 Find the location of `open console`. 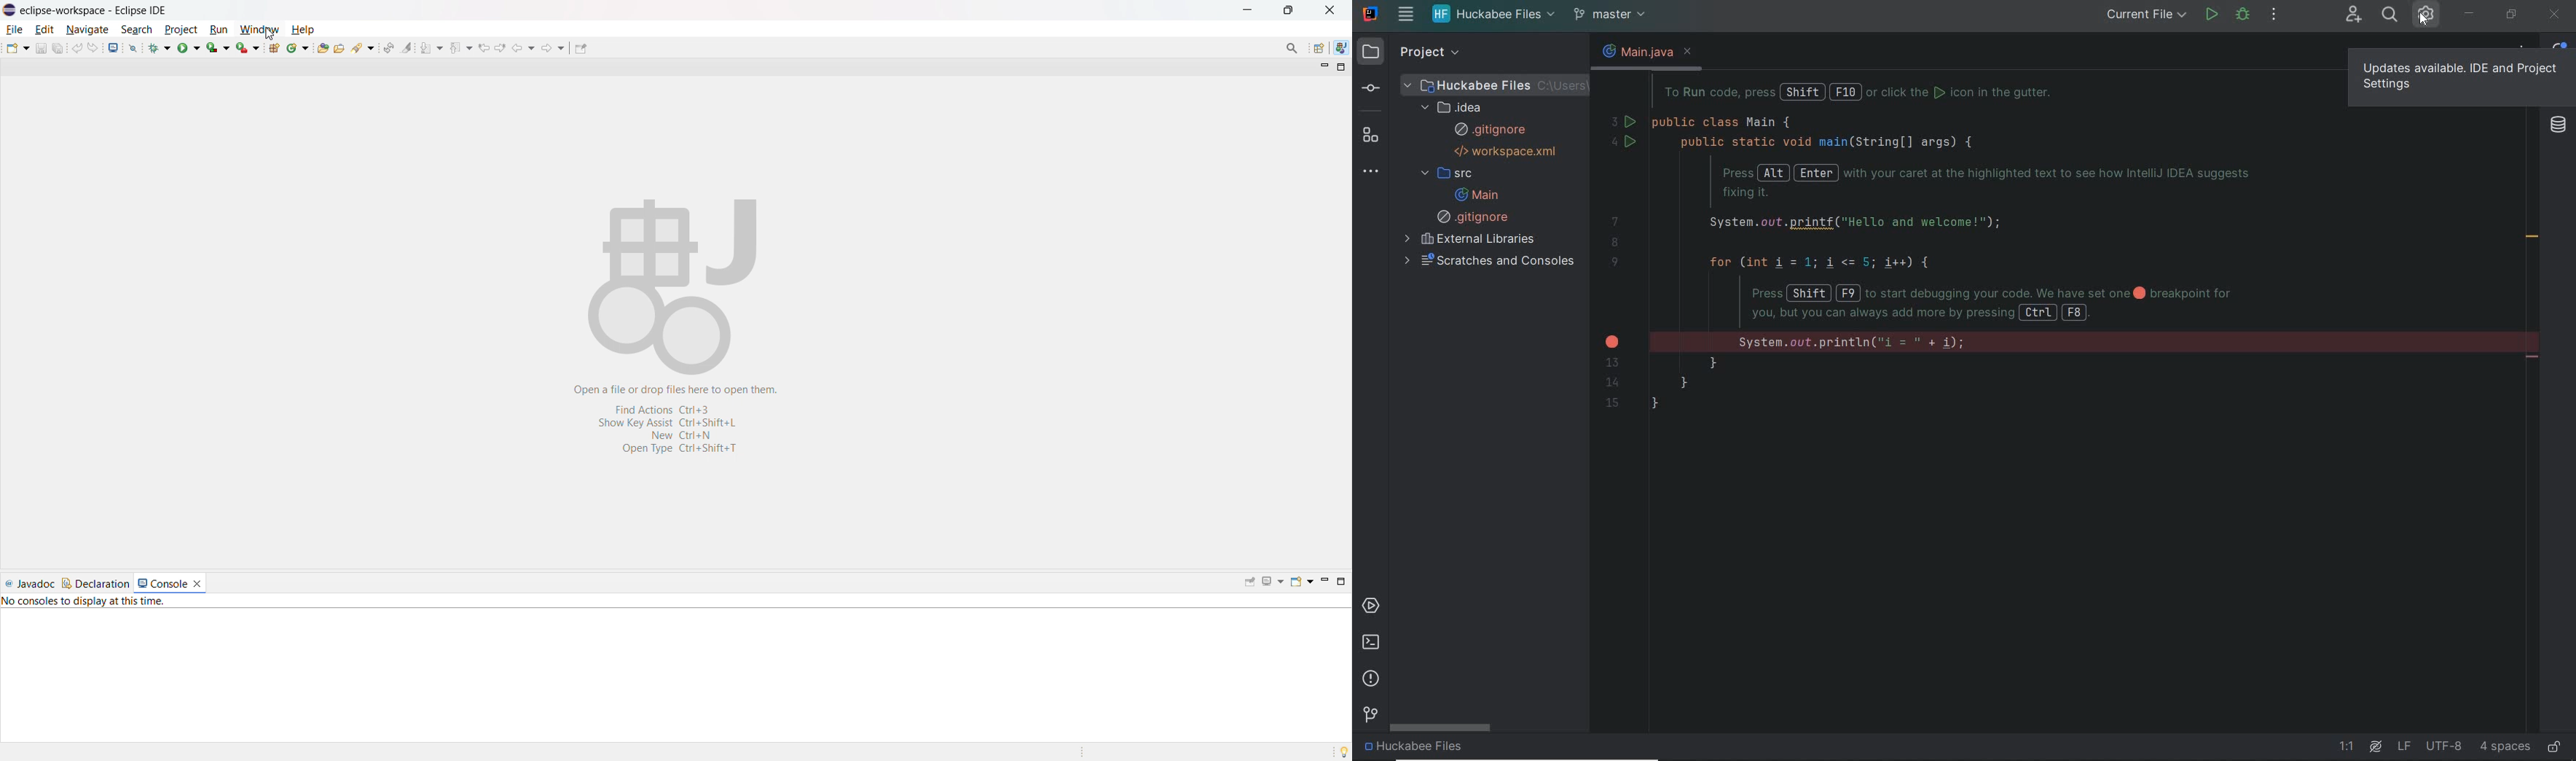

open console is located at coordinates (1301, 582).